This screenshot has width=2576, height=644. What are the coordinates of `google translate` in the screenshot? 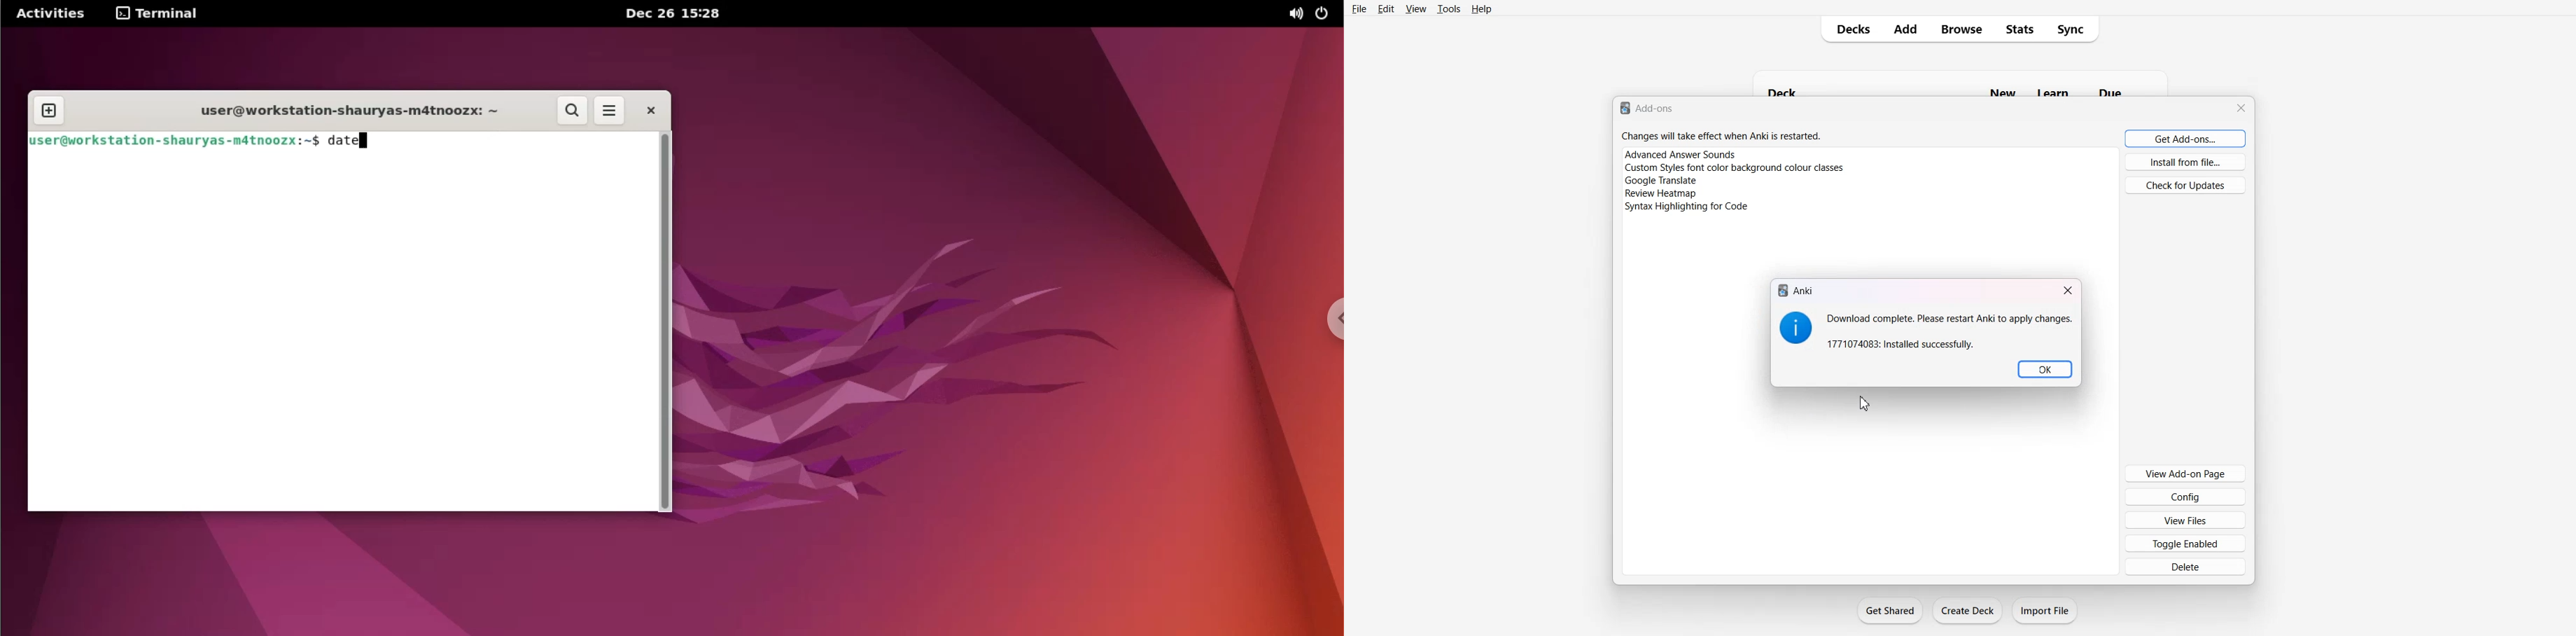 It's located at (1660, 181).